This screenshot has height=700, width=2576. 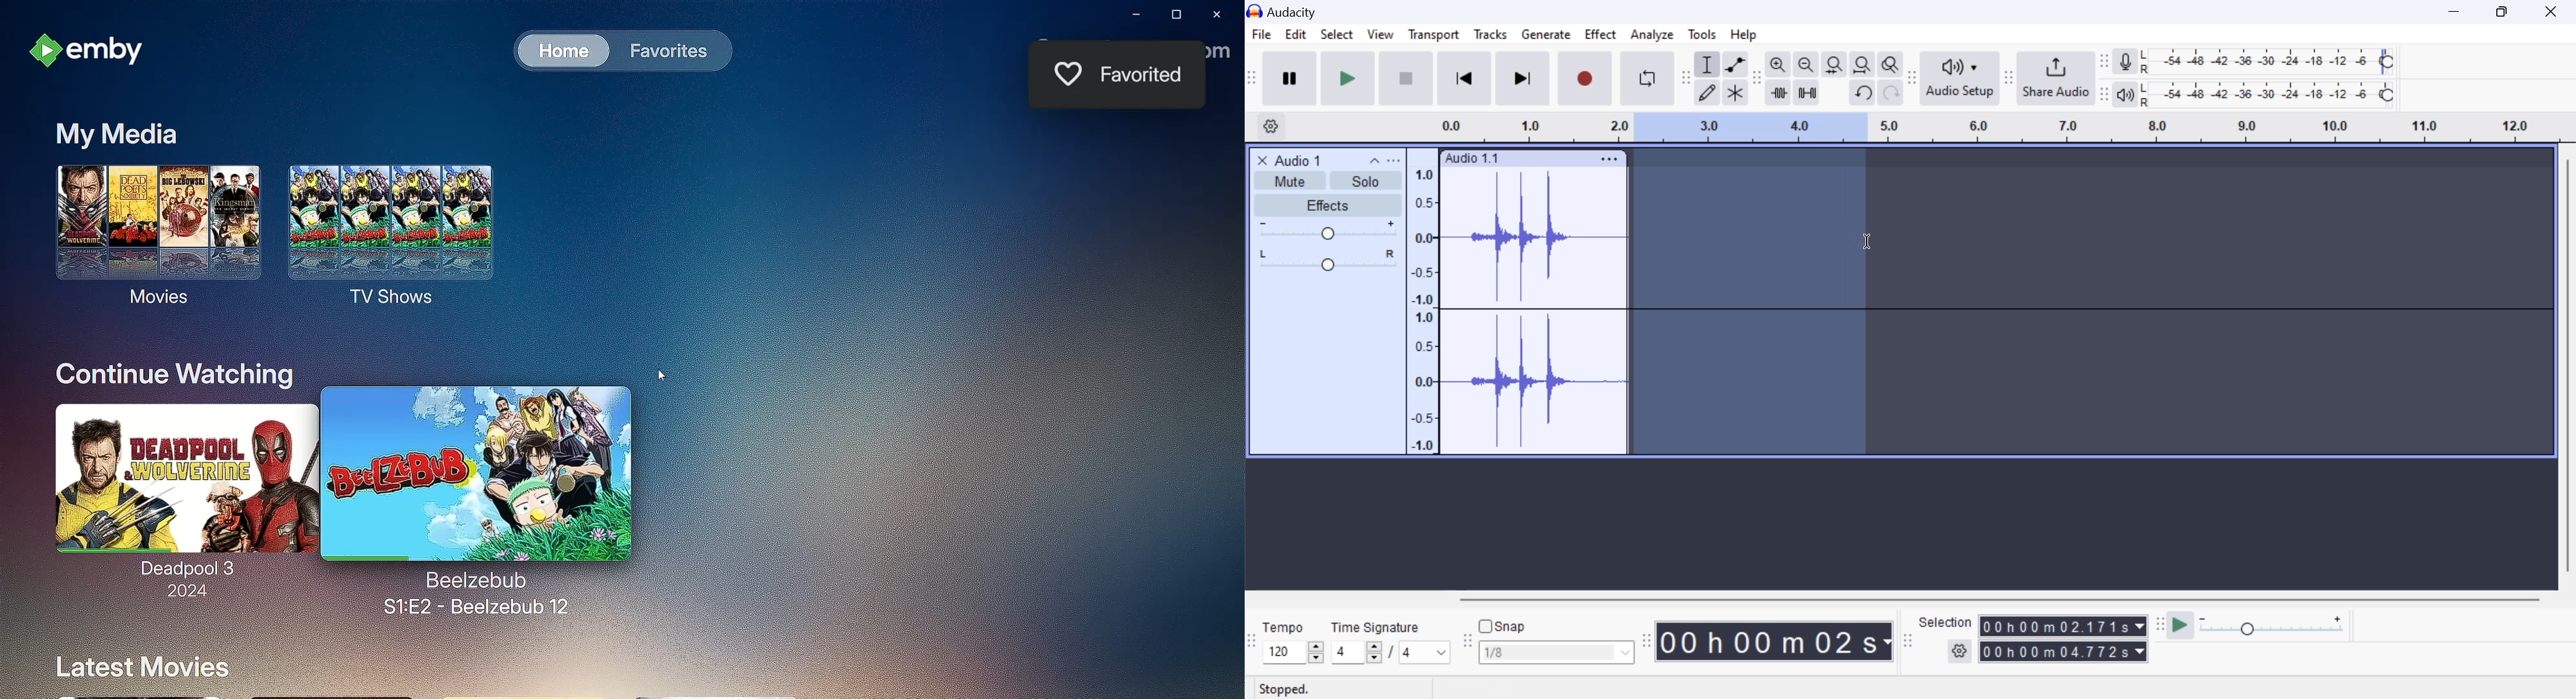 I want to click on Clip Title, so click(x=1304, y=159).